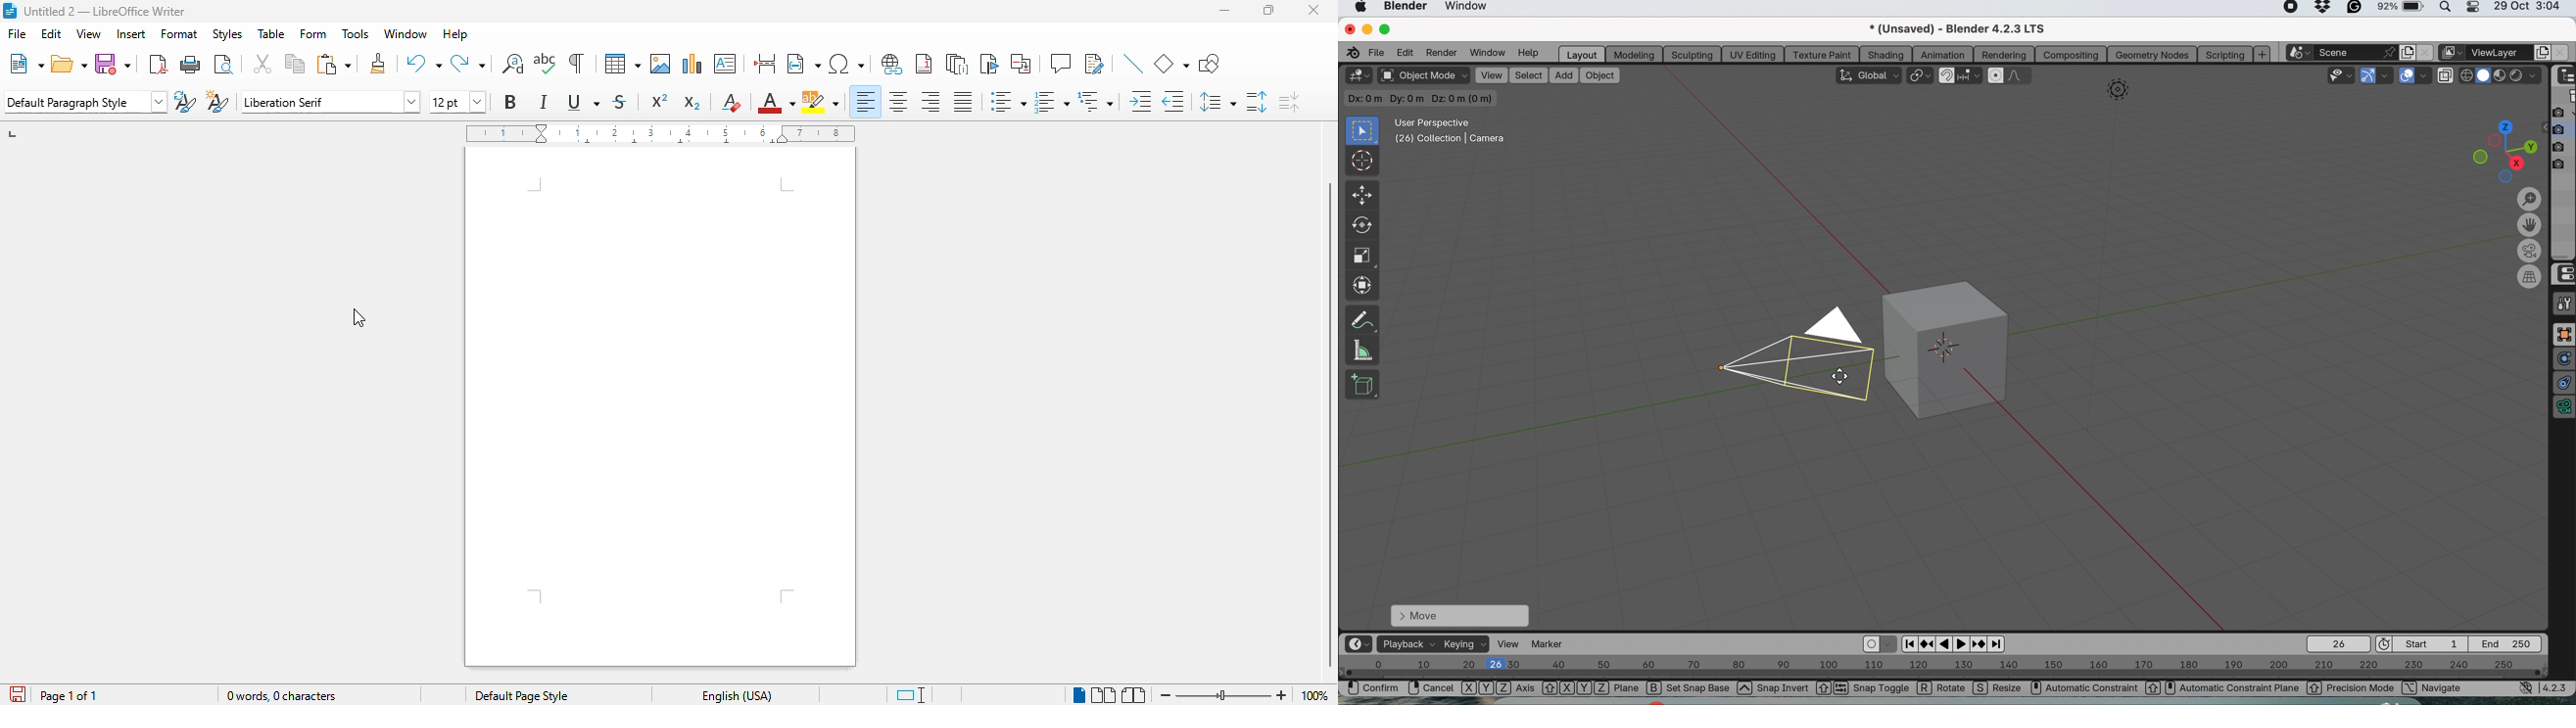 The height and width of the screenshot is (728, 2576). Describe the element at coordinates (1600, 74) in the screenshot. I see `object` at that location.